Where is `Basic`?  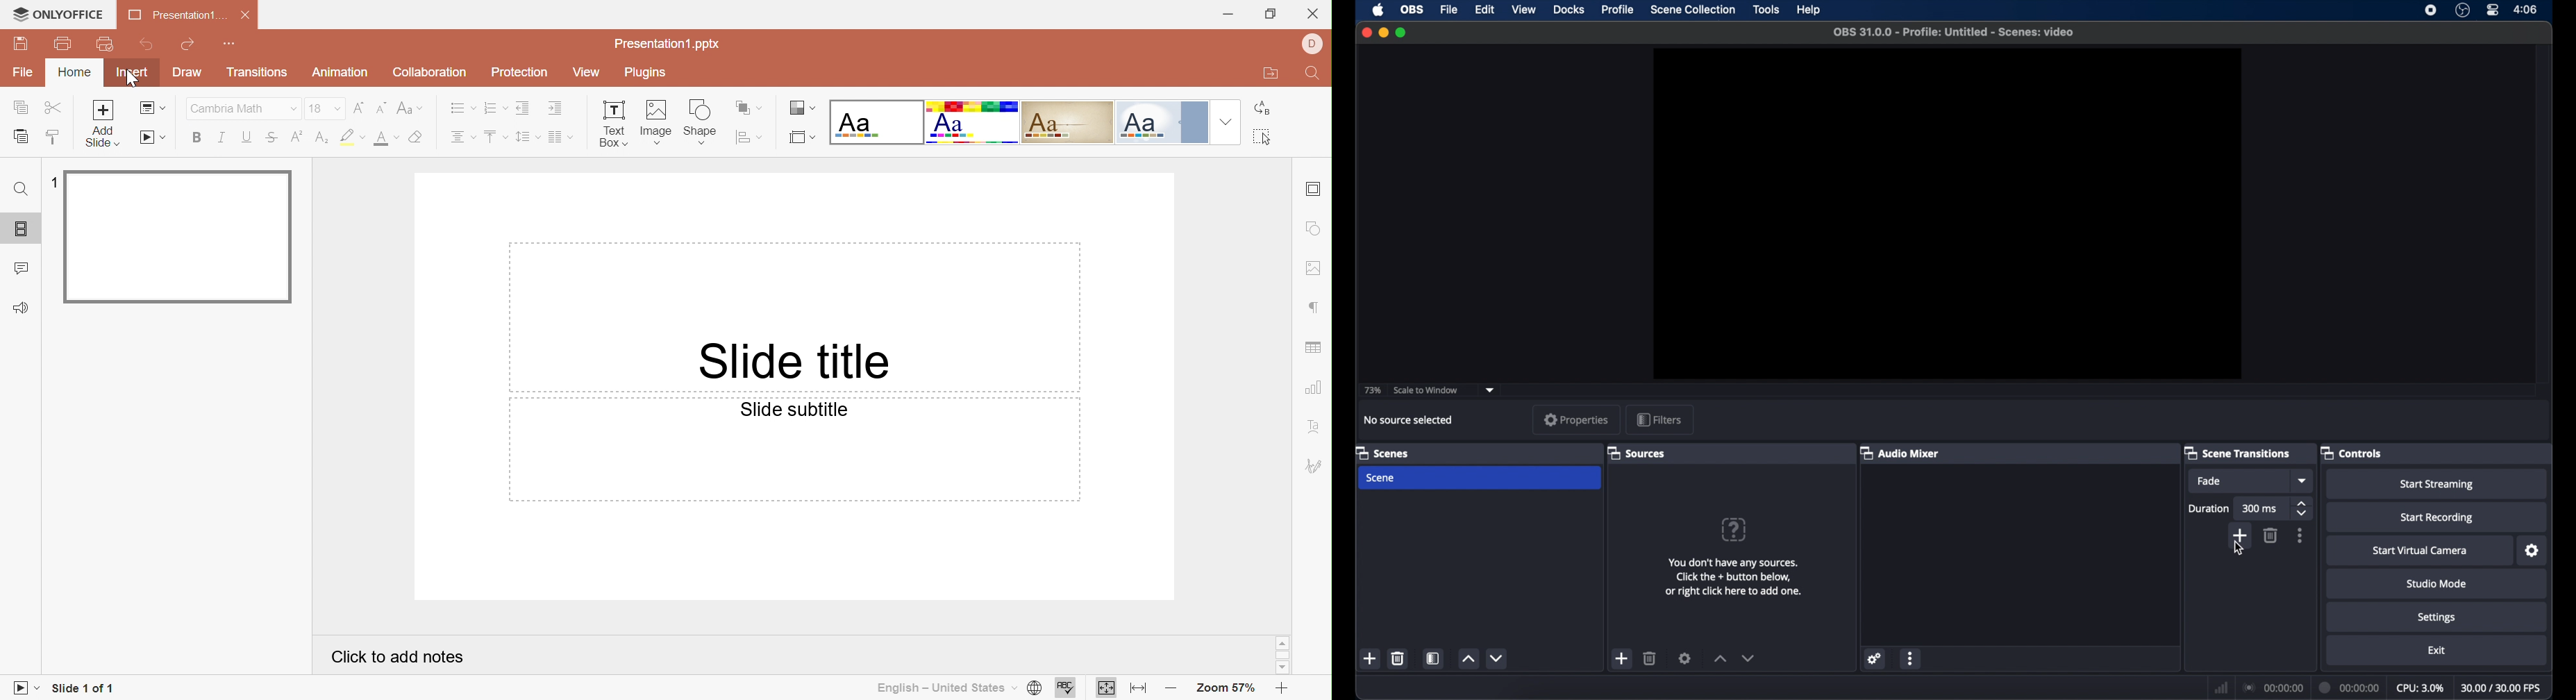
Basic is located at coordinates (974, 121).